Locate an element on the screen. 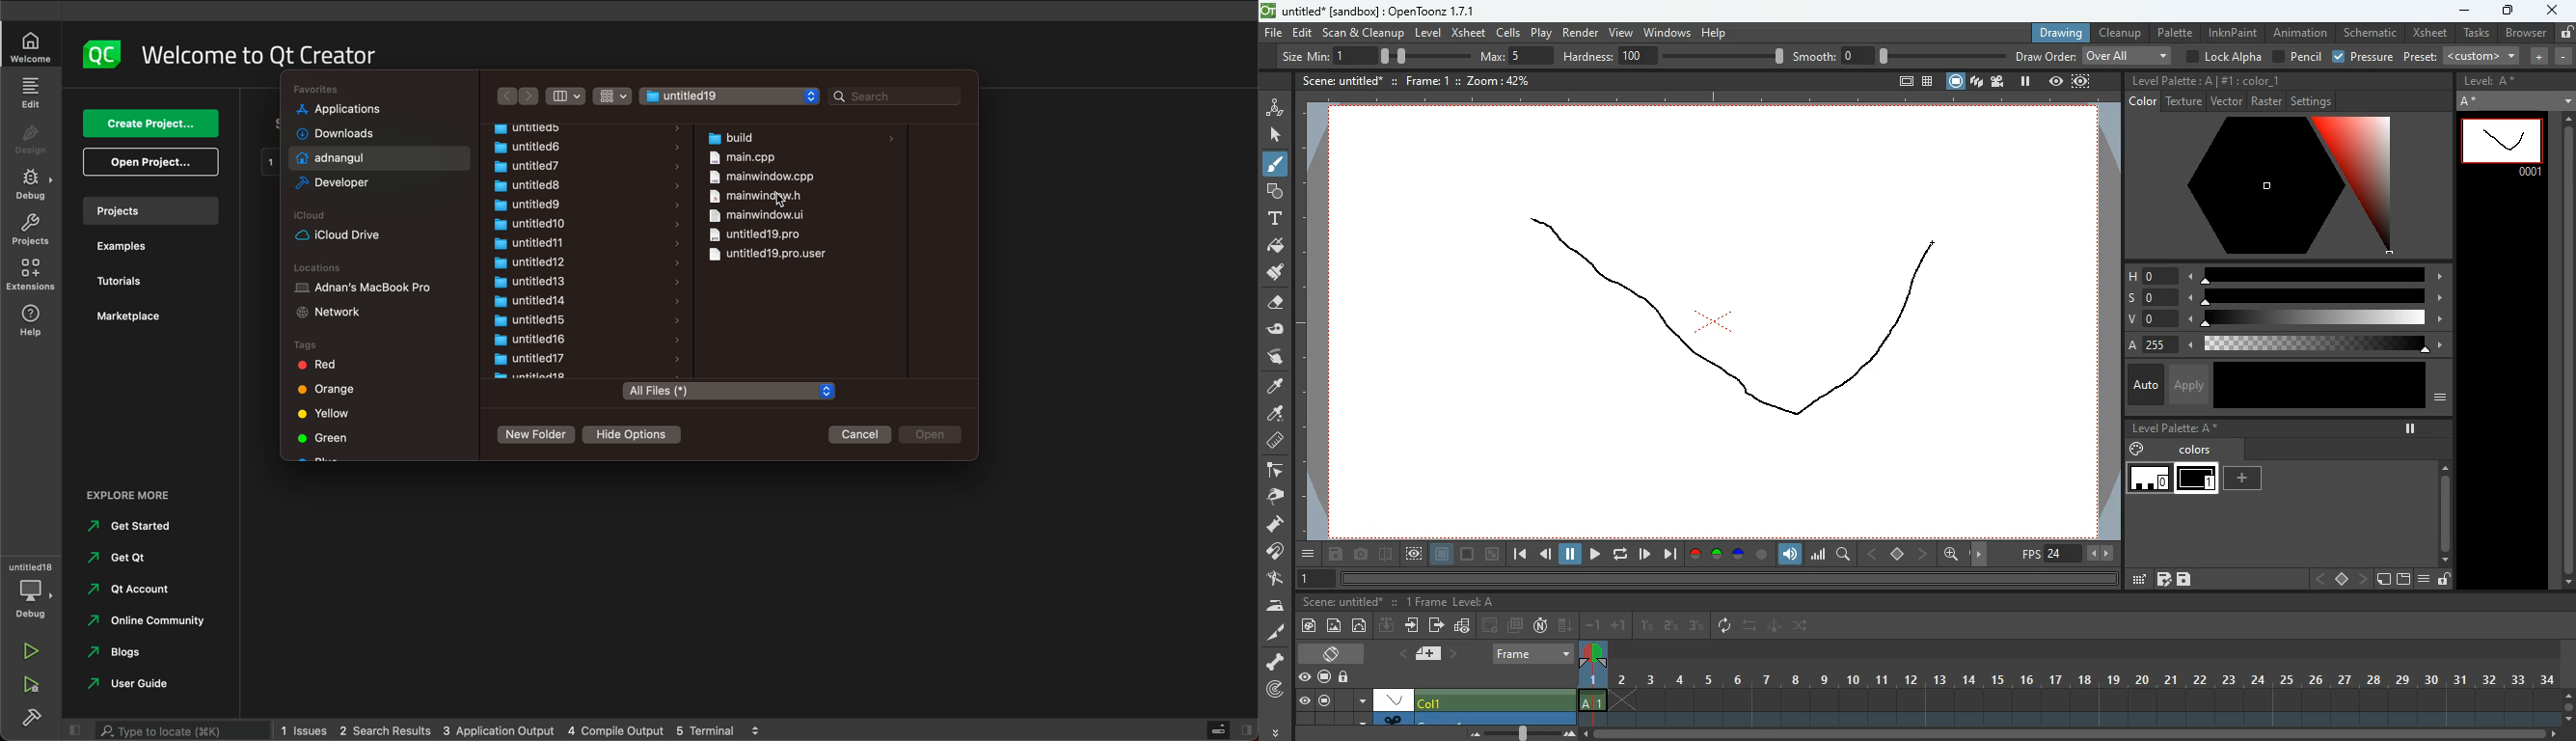 This screenshot has height=756, width=2576. graphic is located at coordinates (1462, 627).